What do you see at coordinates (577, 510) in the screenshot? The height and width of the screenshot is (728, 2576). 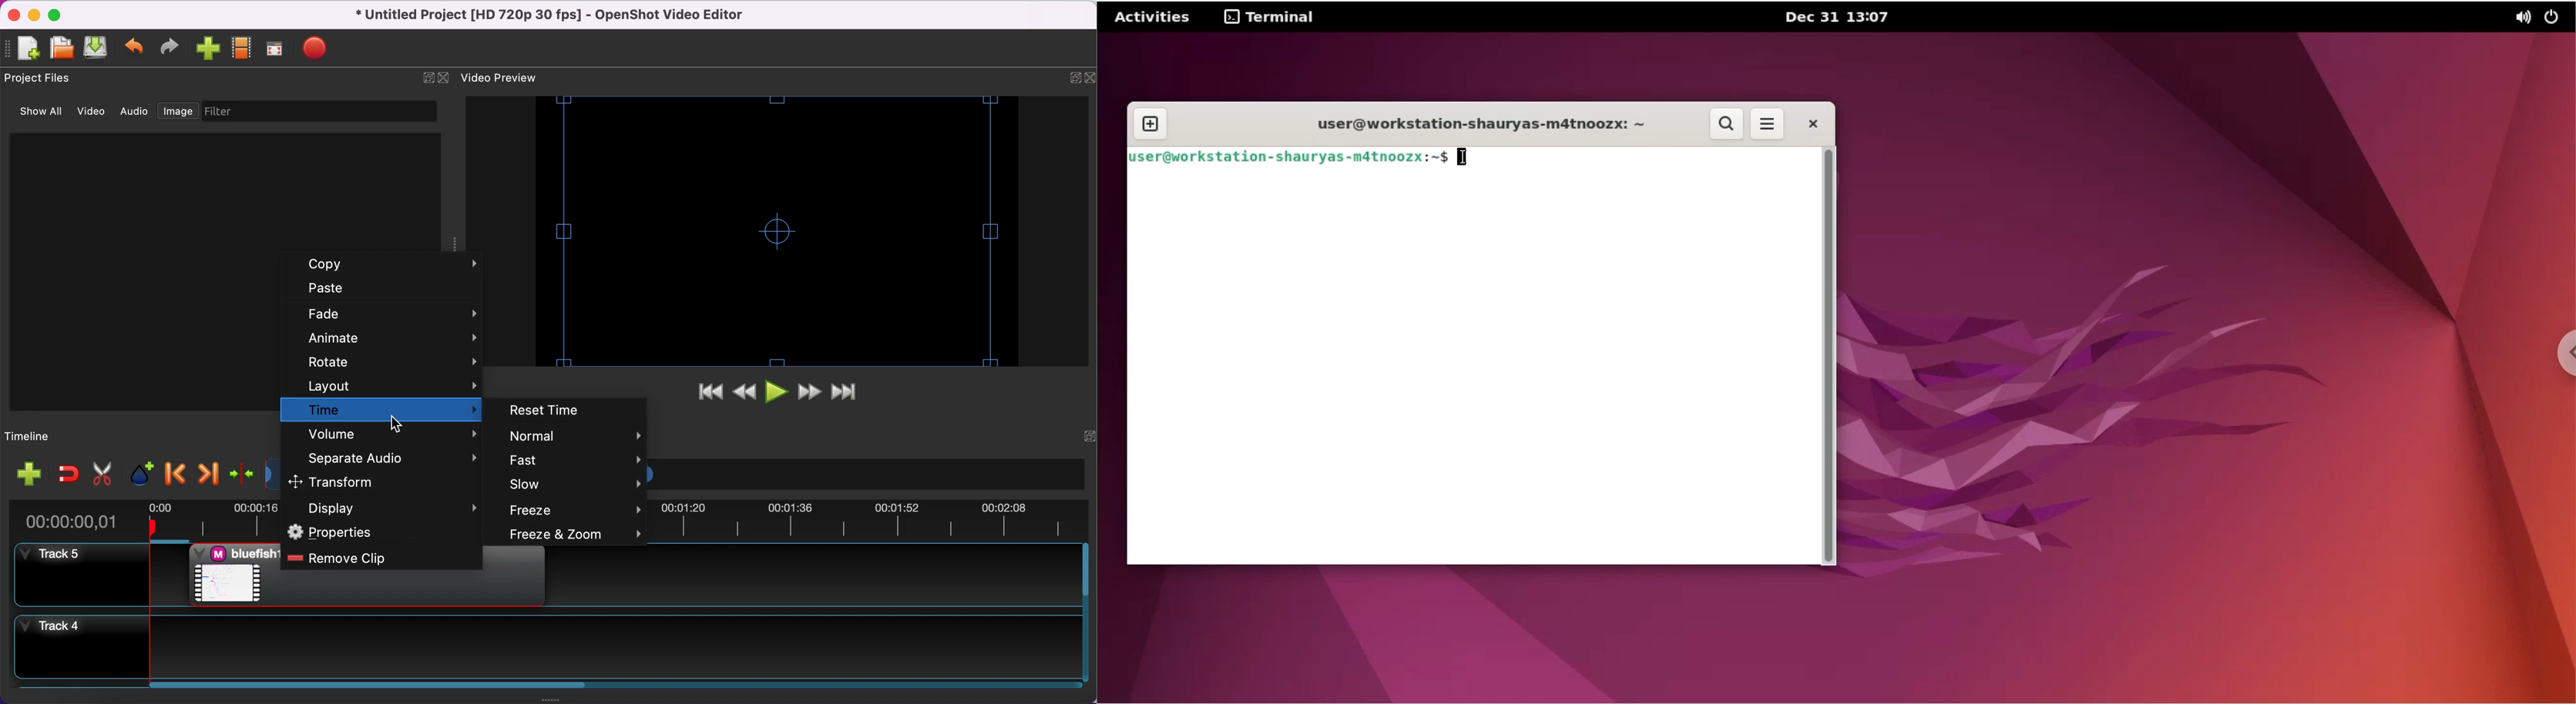 I see `freeze` at bounding box center [577, 510].